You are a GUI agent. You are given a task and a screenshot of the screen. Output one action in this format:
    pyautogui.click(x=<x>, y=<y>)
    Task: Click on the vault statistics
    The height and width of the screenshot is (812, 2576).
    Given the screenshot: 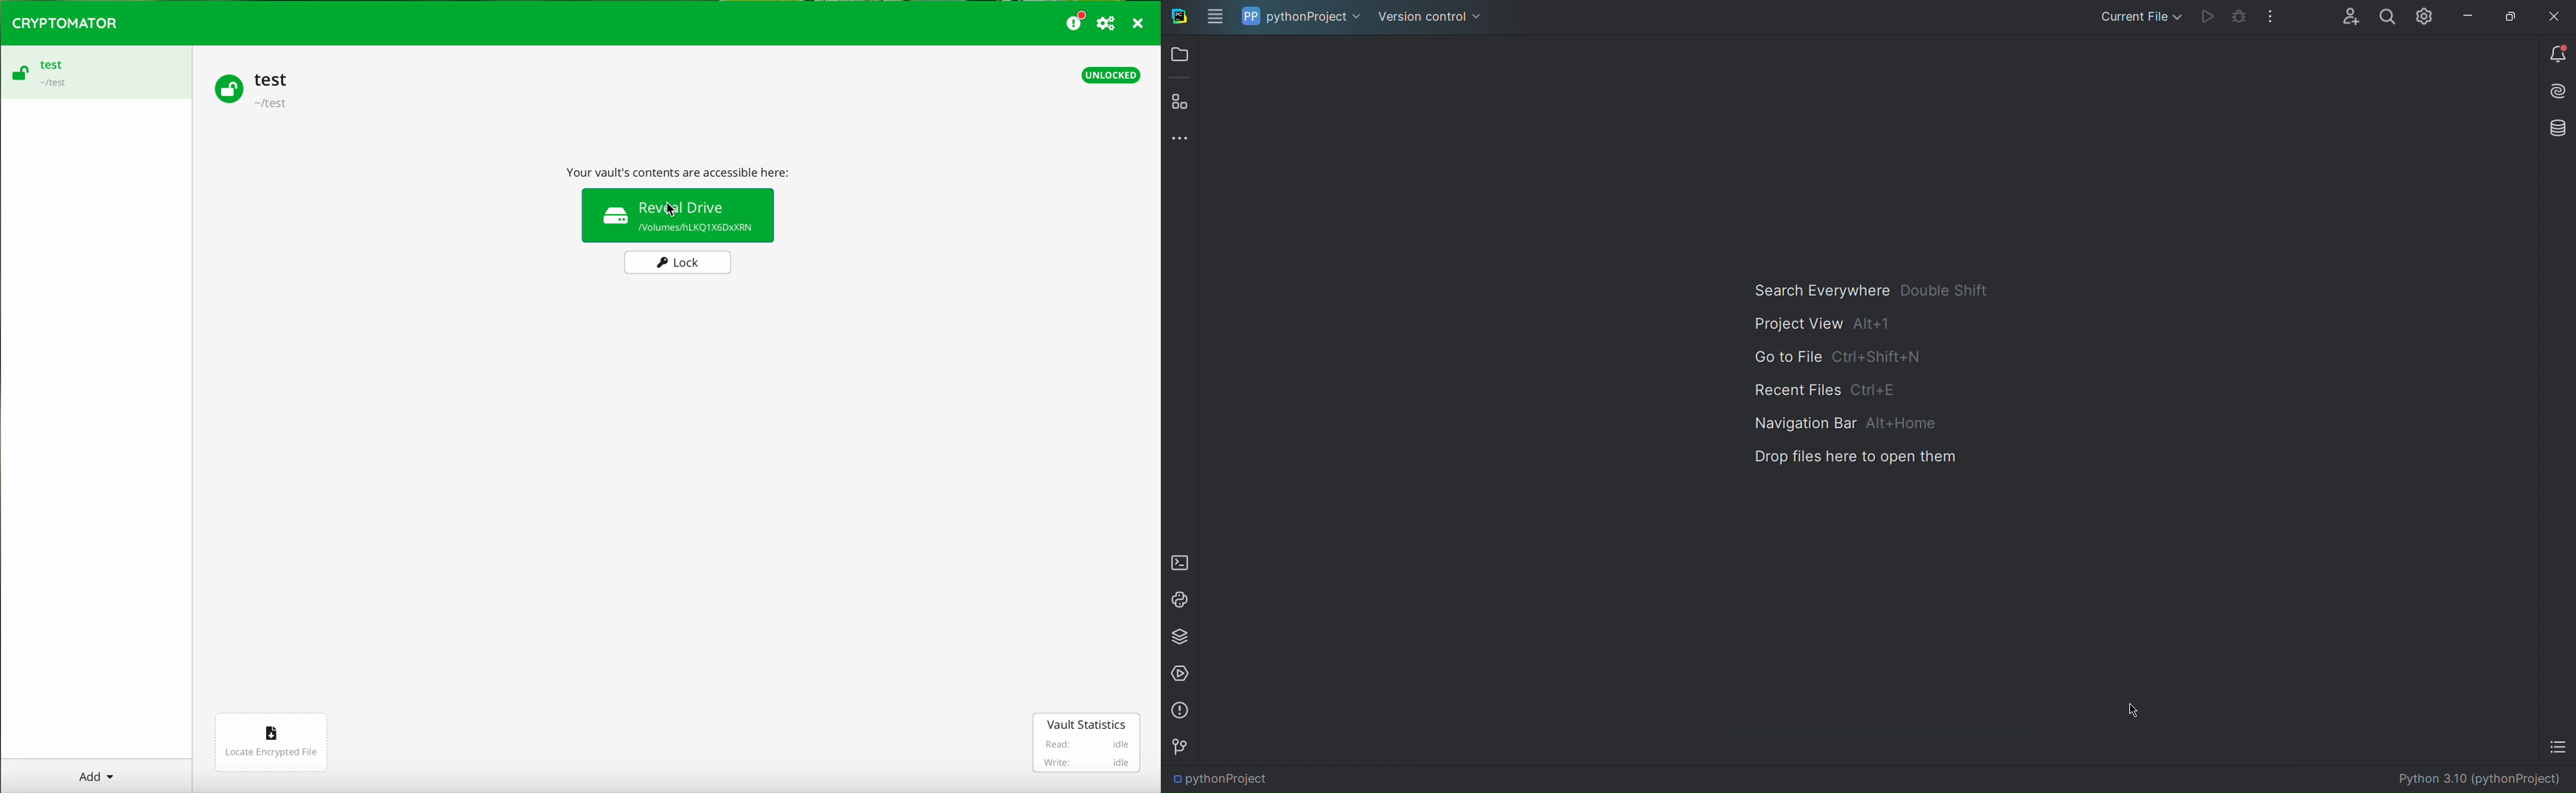 What is the action you would take?
    pyautogui.click(x=1089, y=743)
    